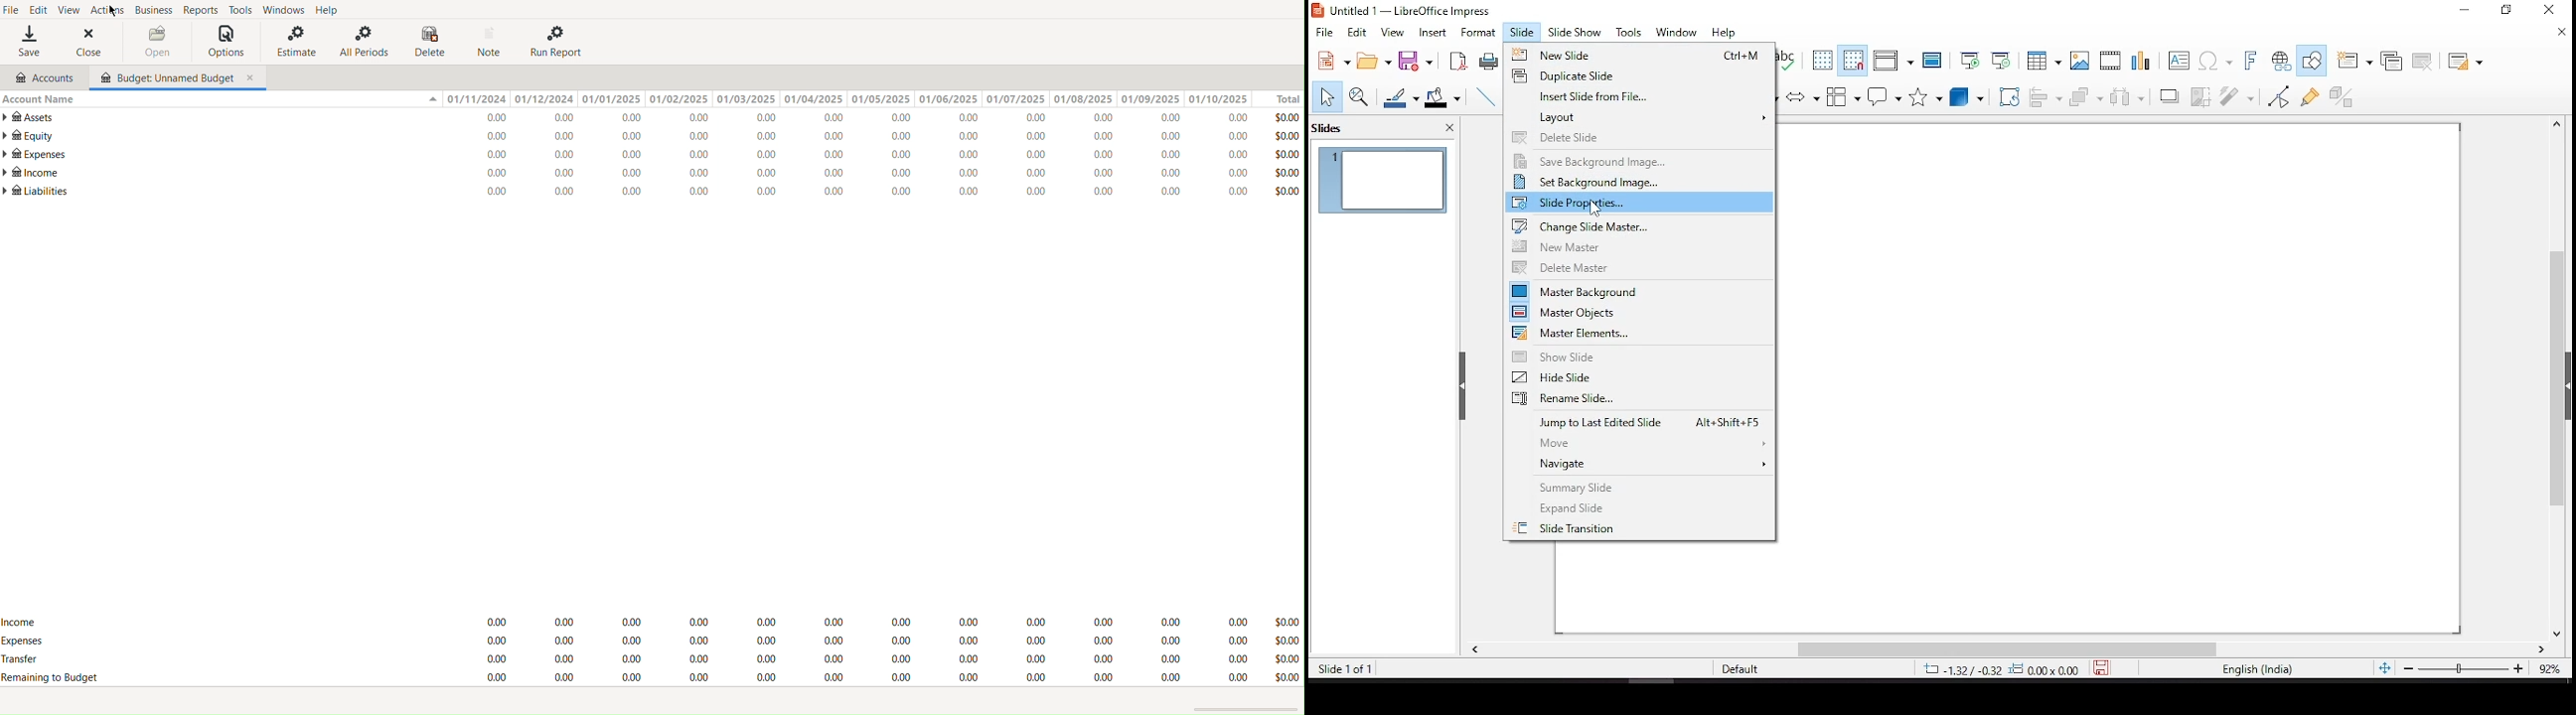 The width and height of the screenshot is (2576, 728). Describe the element at coordinates (432, 100) in the screenshot. I see `Collapse or expand` at that location.